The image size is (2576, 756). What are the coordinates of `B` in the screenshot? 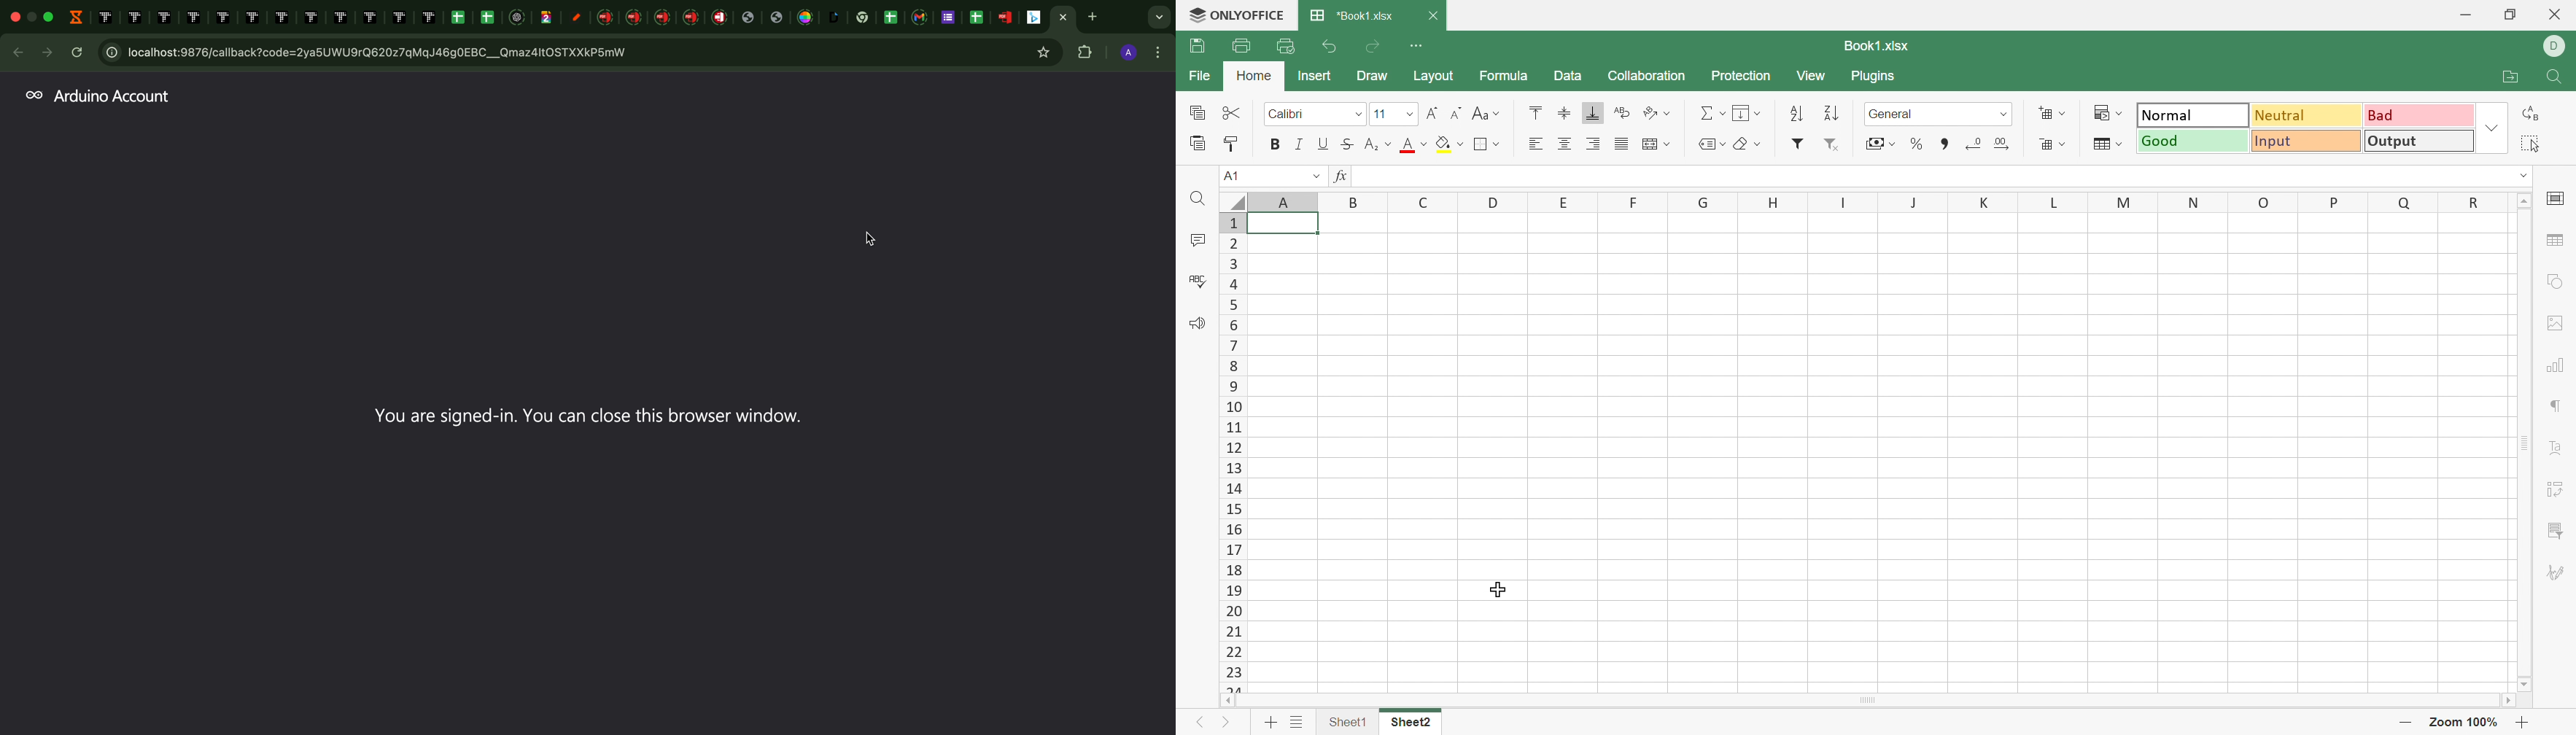 It's located at (1351, 201).